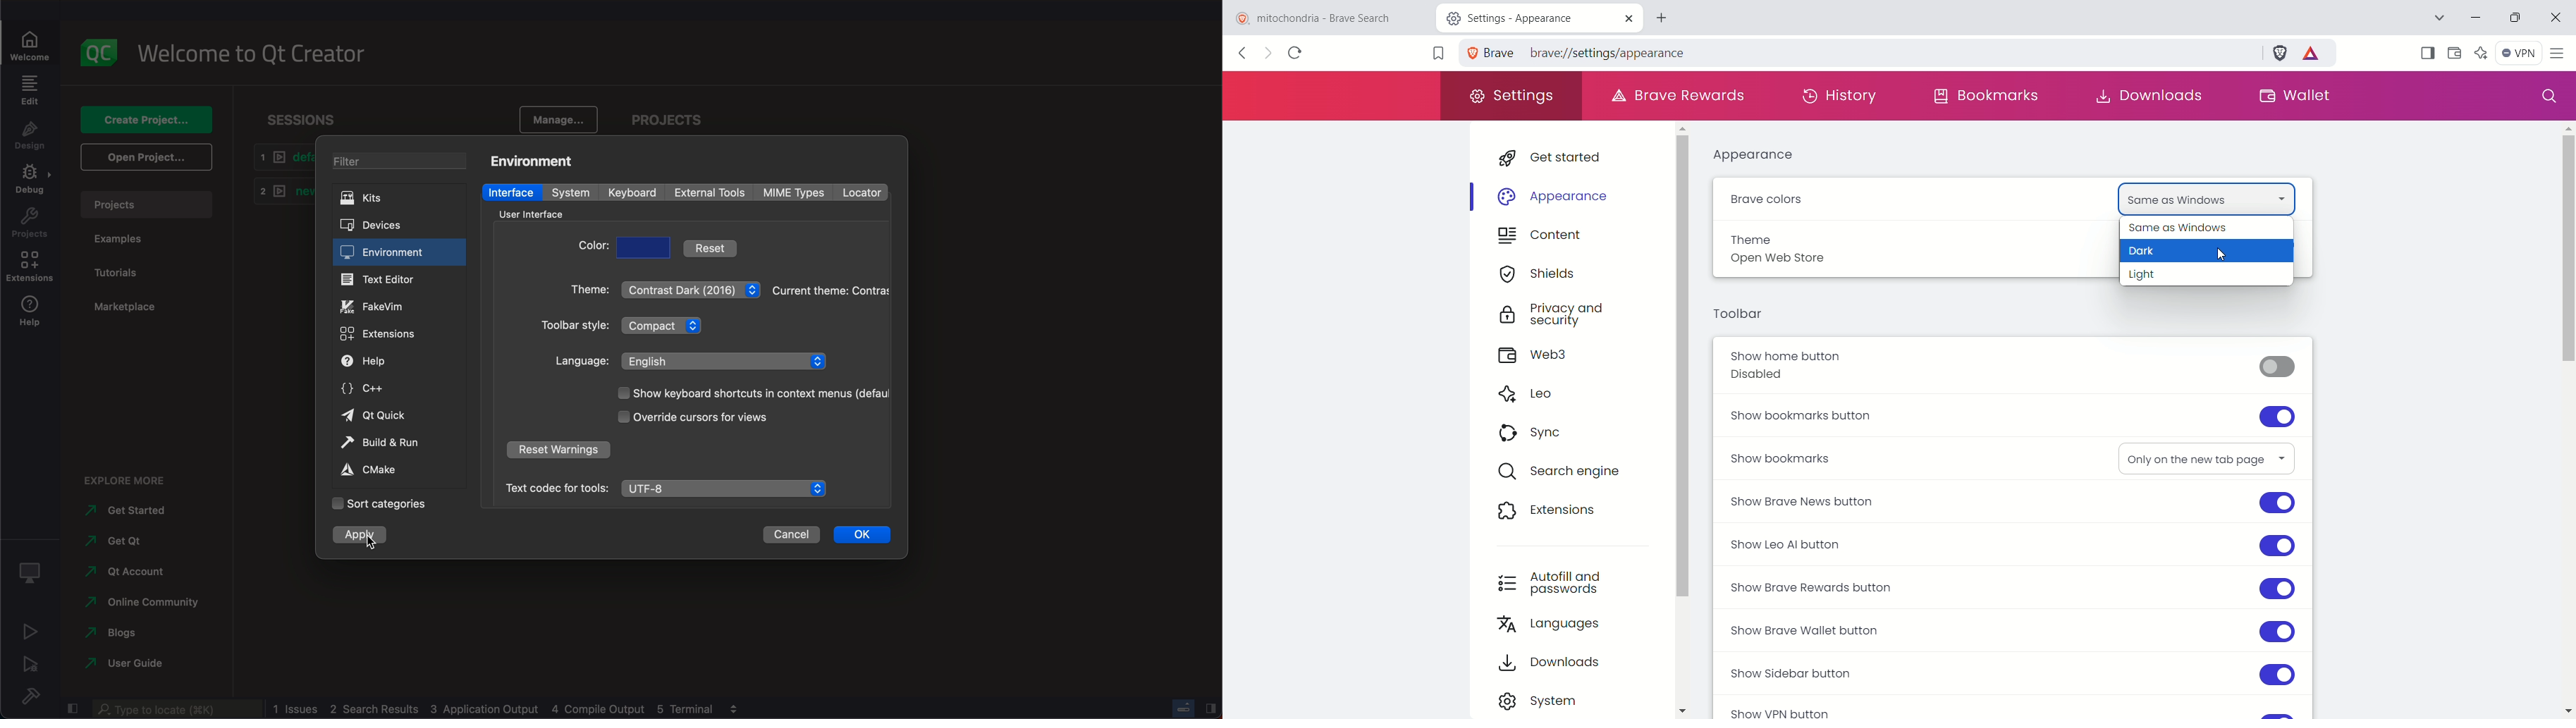 The height and width of the screenshot is (728, 2576). I want to click on project, so click(29, 224).